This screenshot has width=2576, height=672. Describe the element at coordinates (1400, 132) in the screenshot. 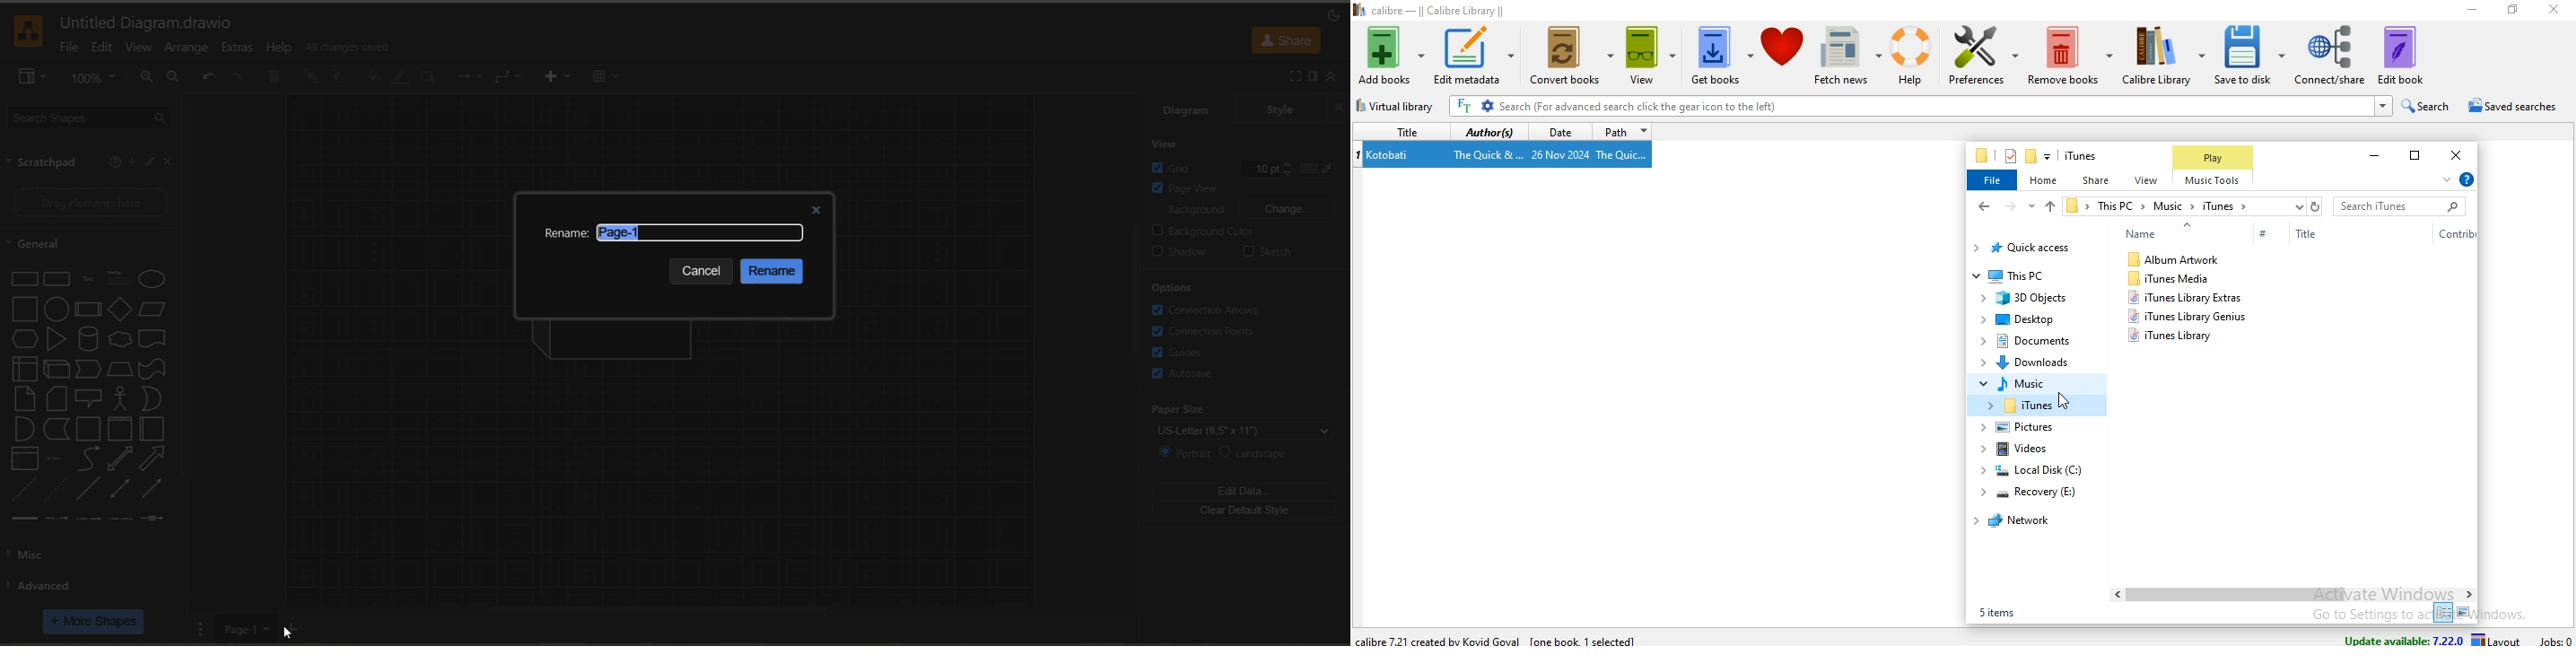

I see `title` at that location.